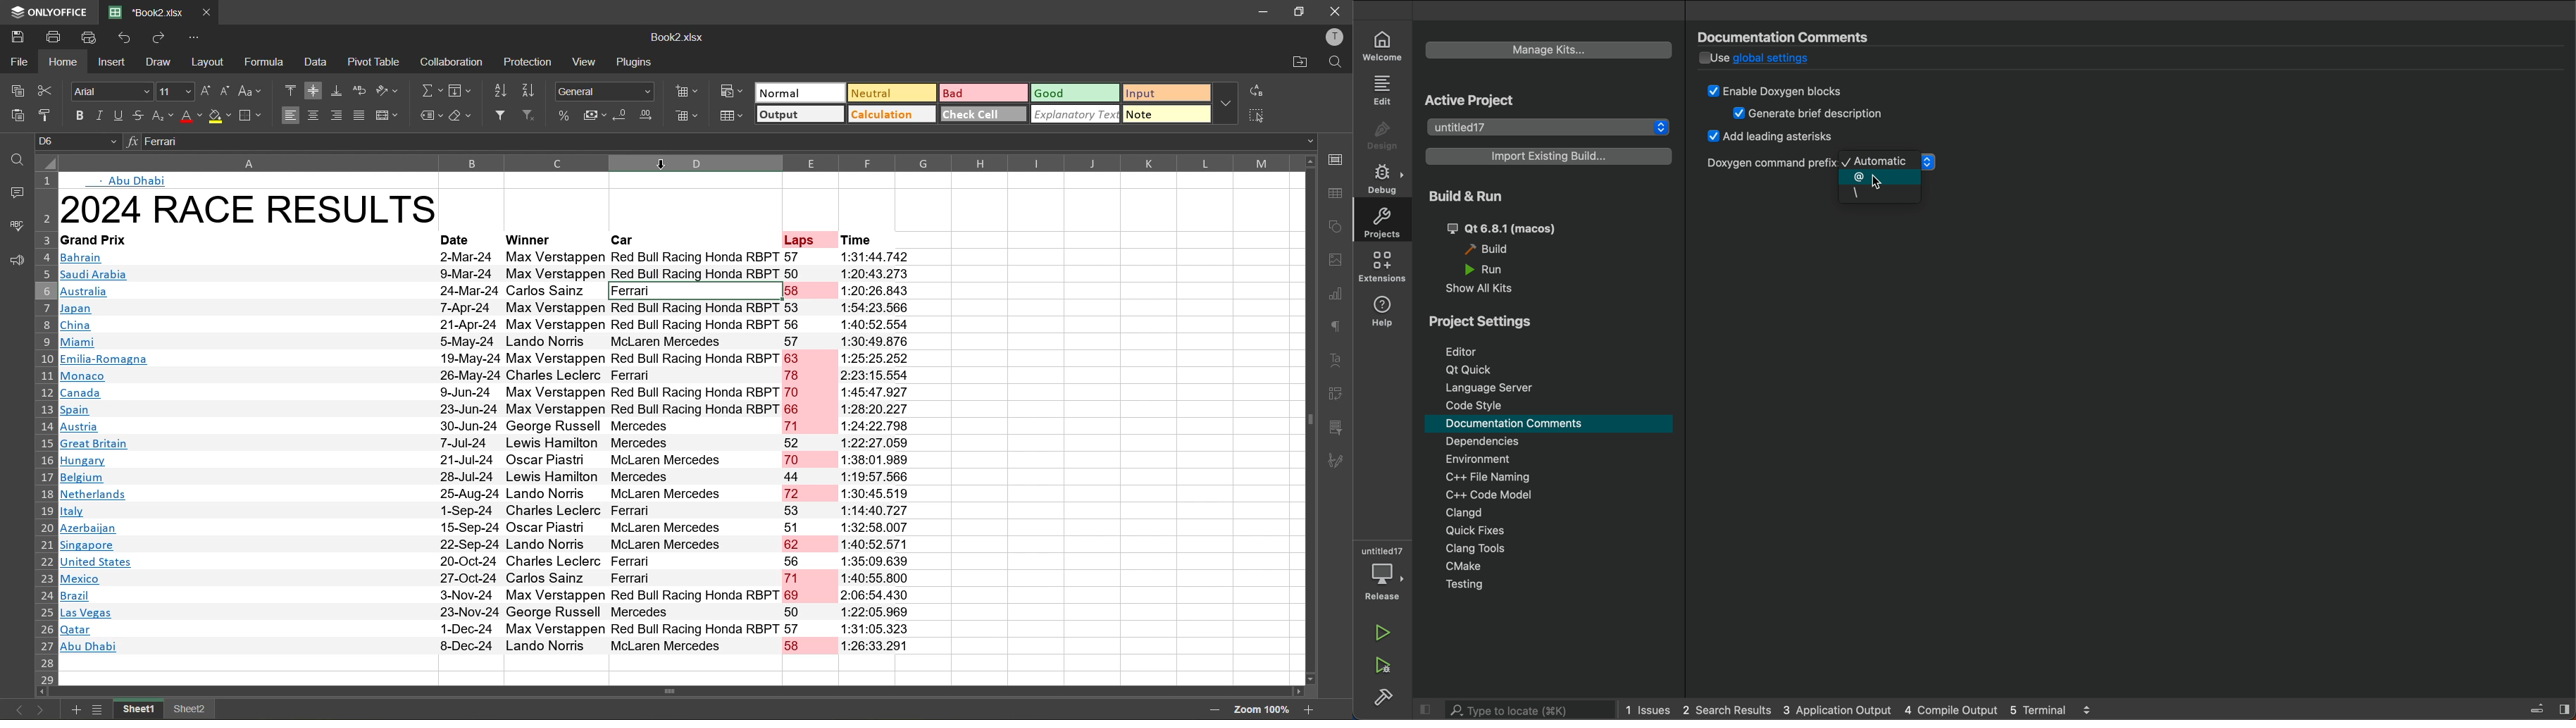  I want to click on bad, so click(982, 94).